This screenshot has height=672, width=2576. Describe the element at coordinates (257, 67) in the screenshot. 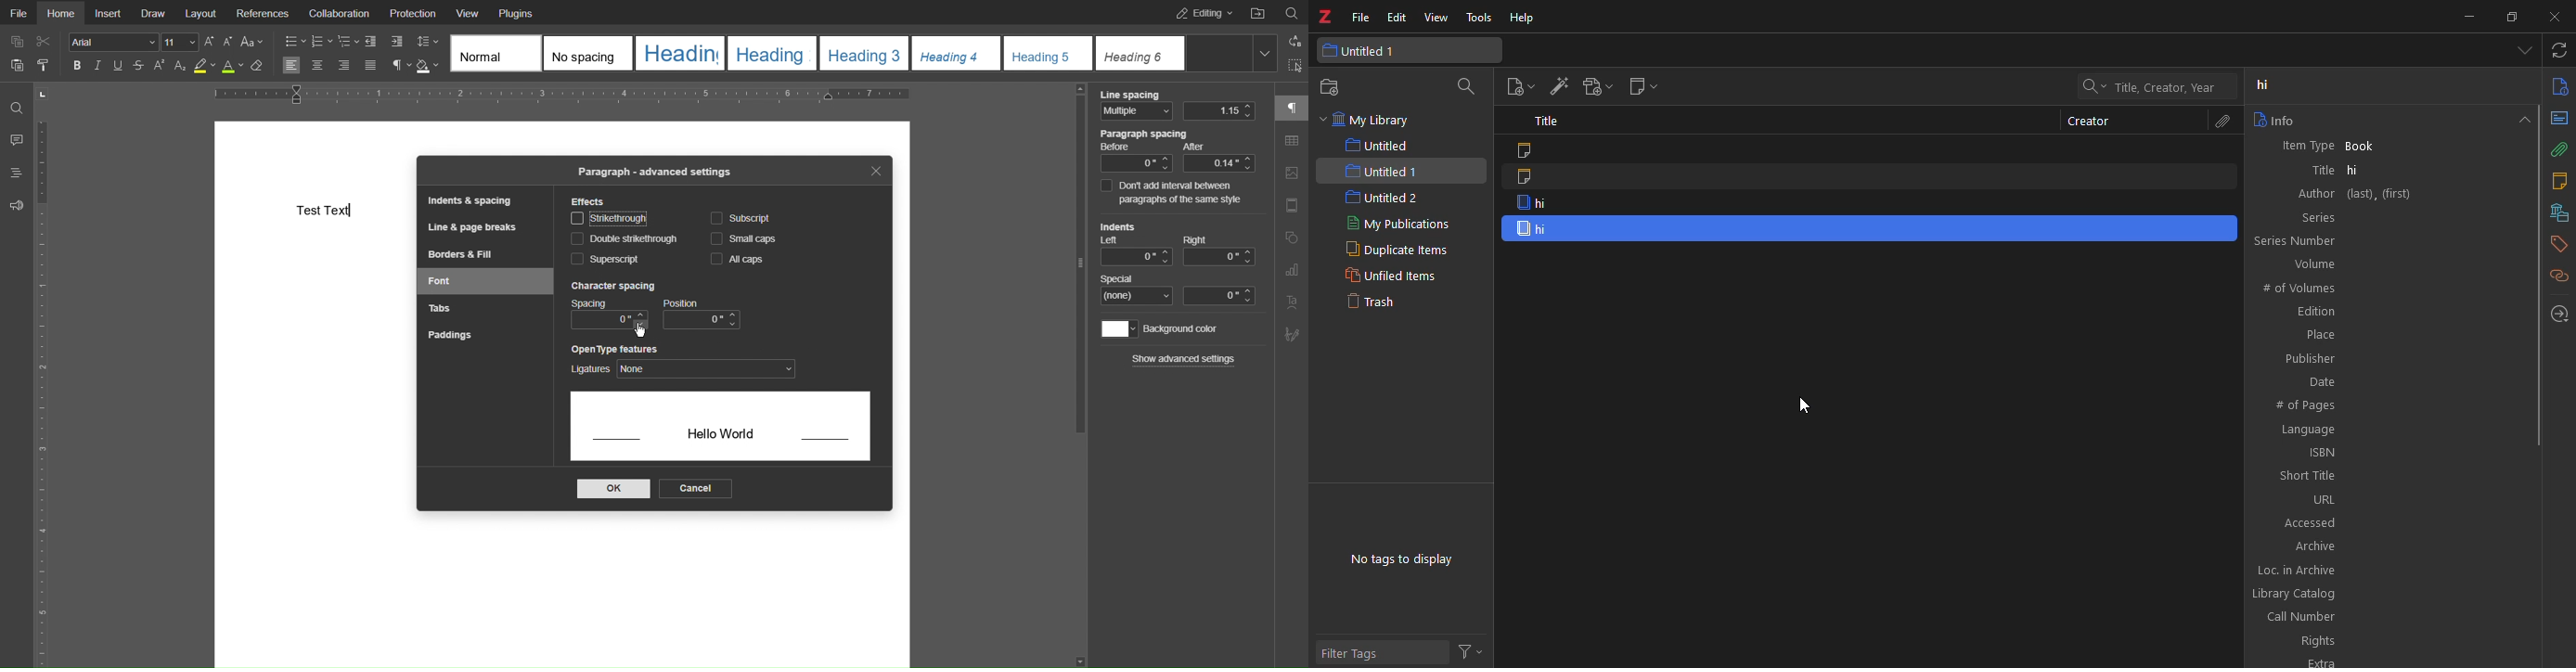

I see `Erase` at that location.